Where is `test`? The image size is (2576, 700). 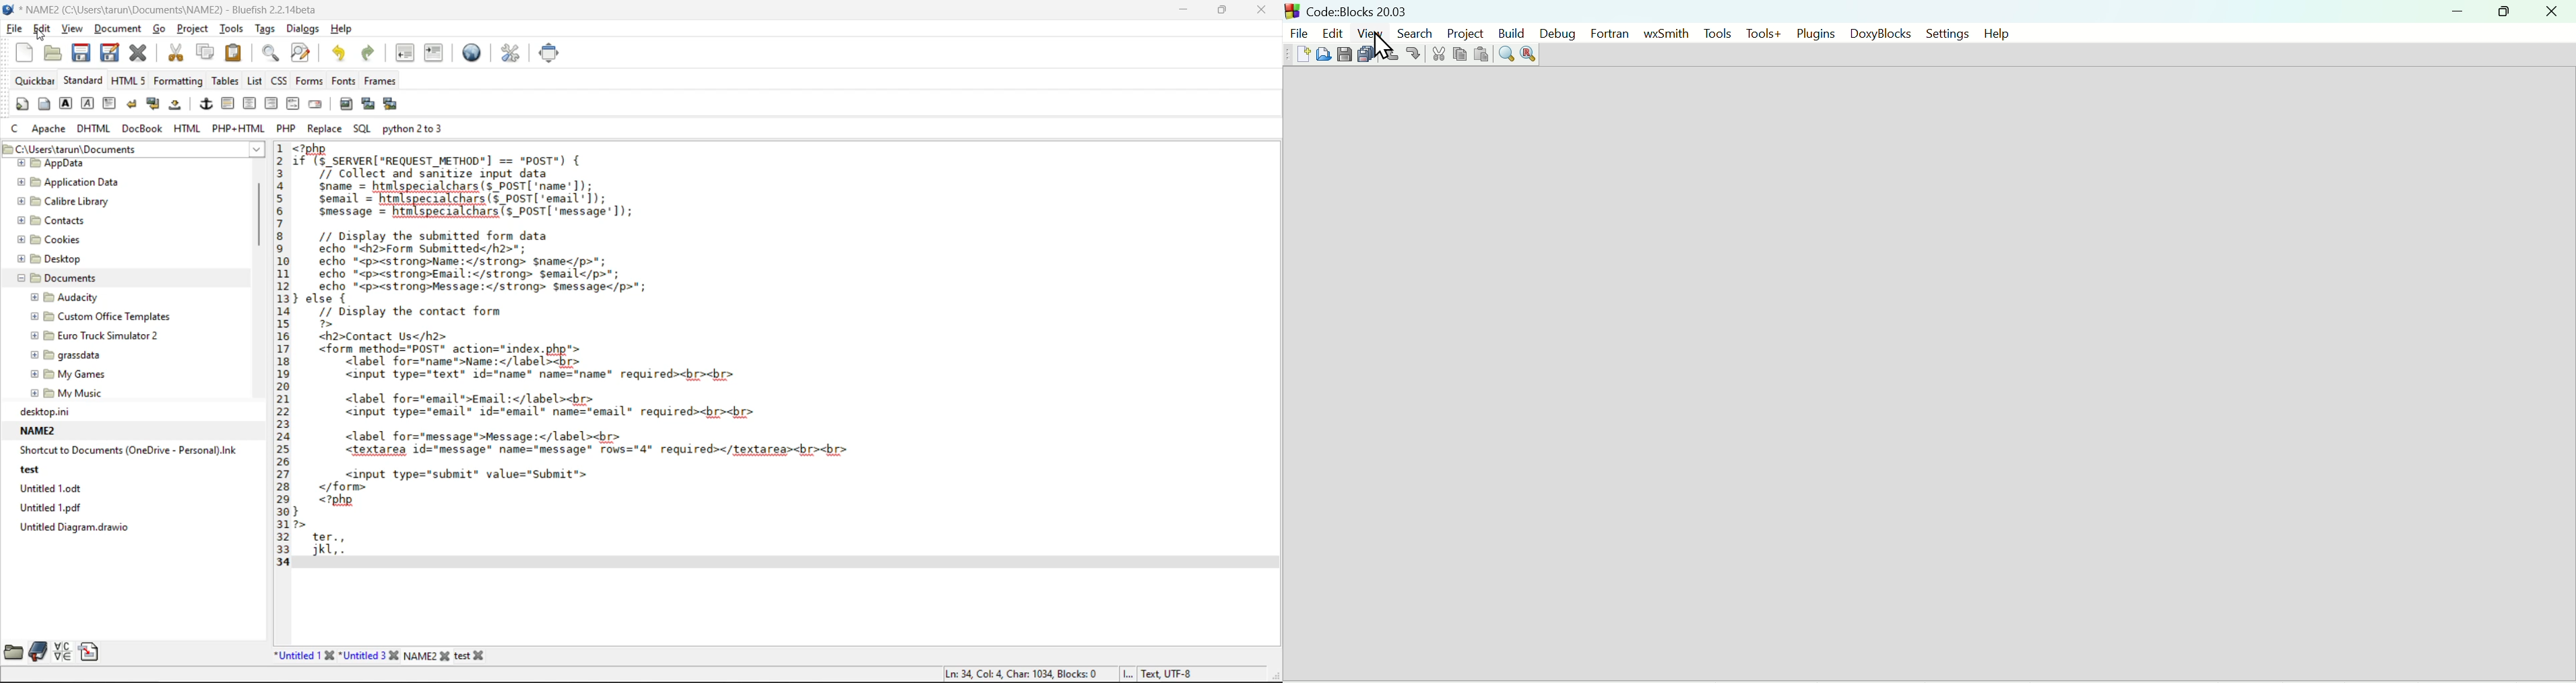 test is located at coordinates (31, 469).